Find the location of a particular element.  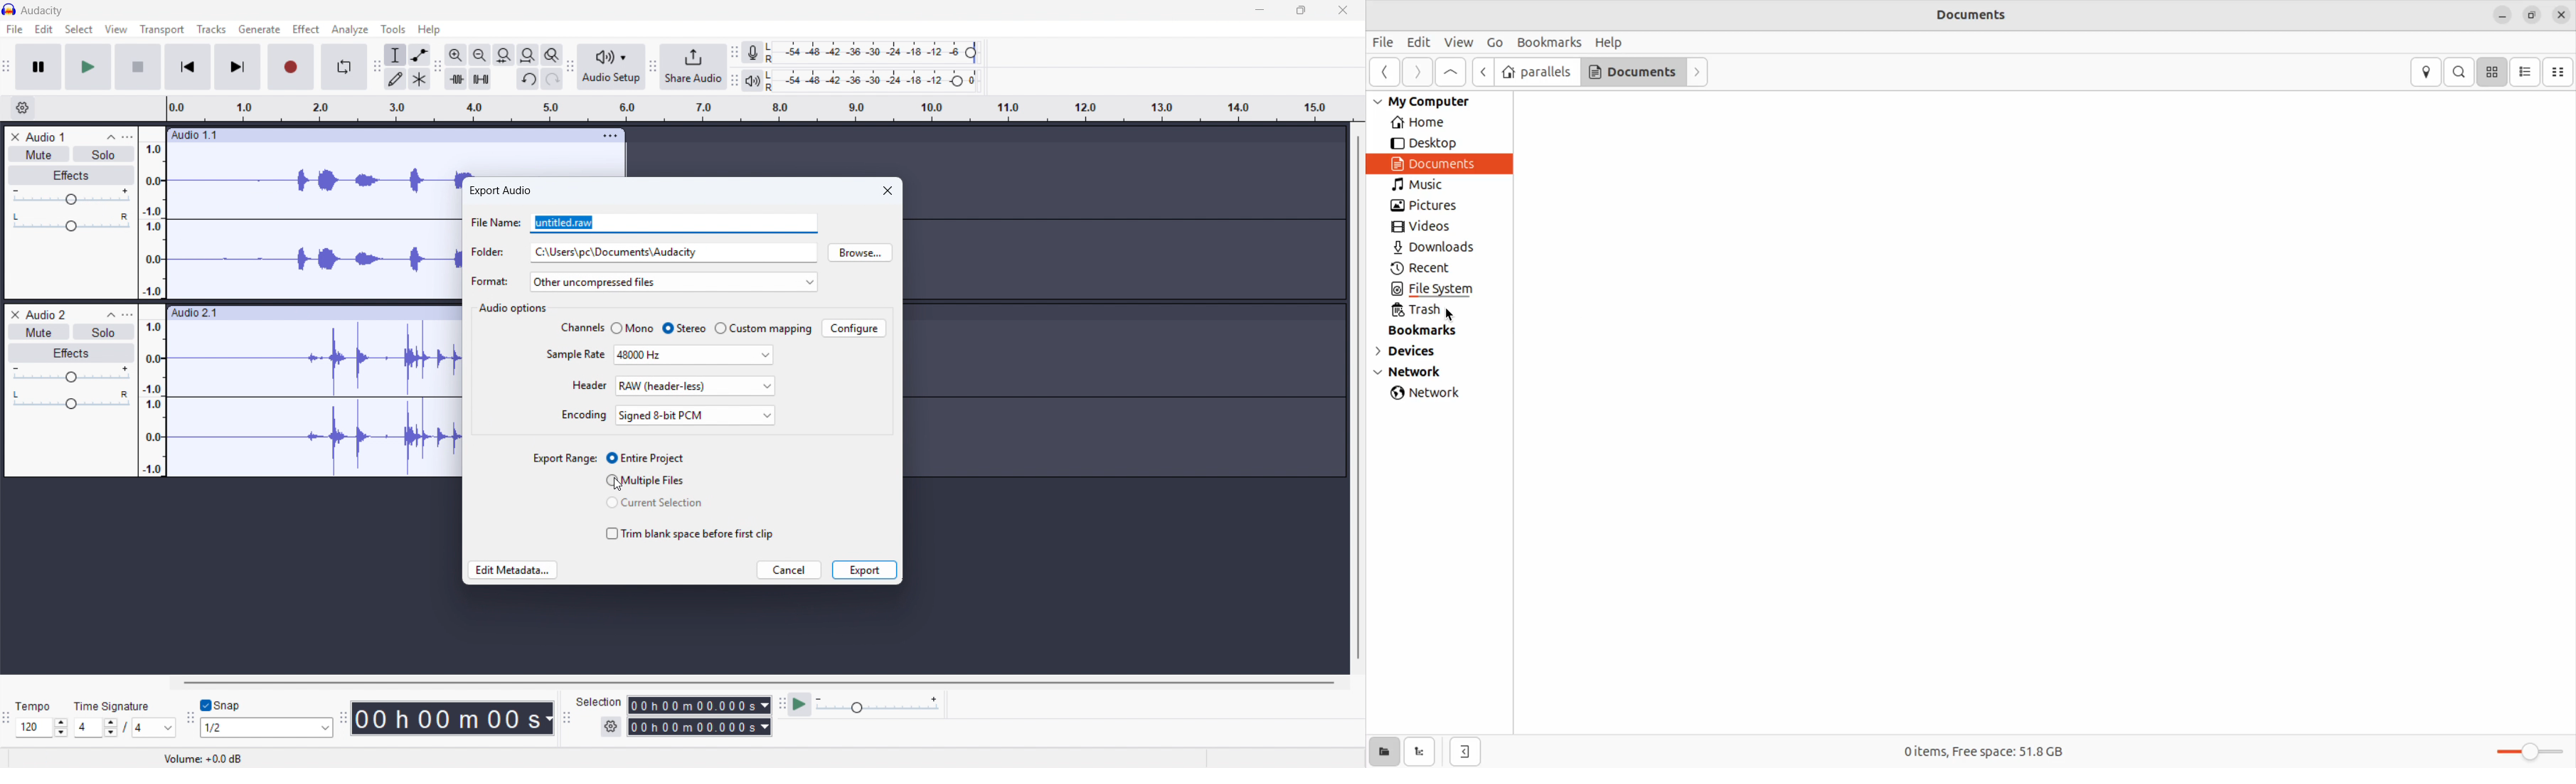

Skip to last  is located at coordinates (238, 67).